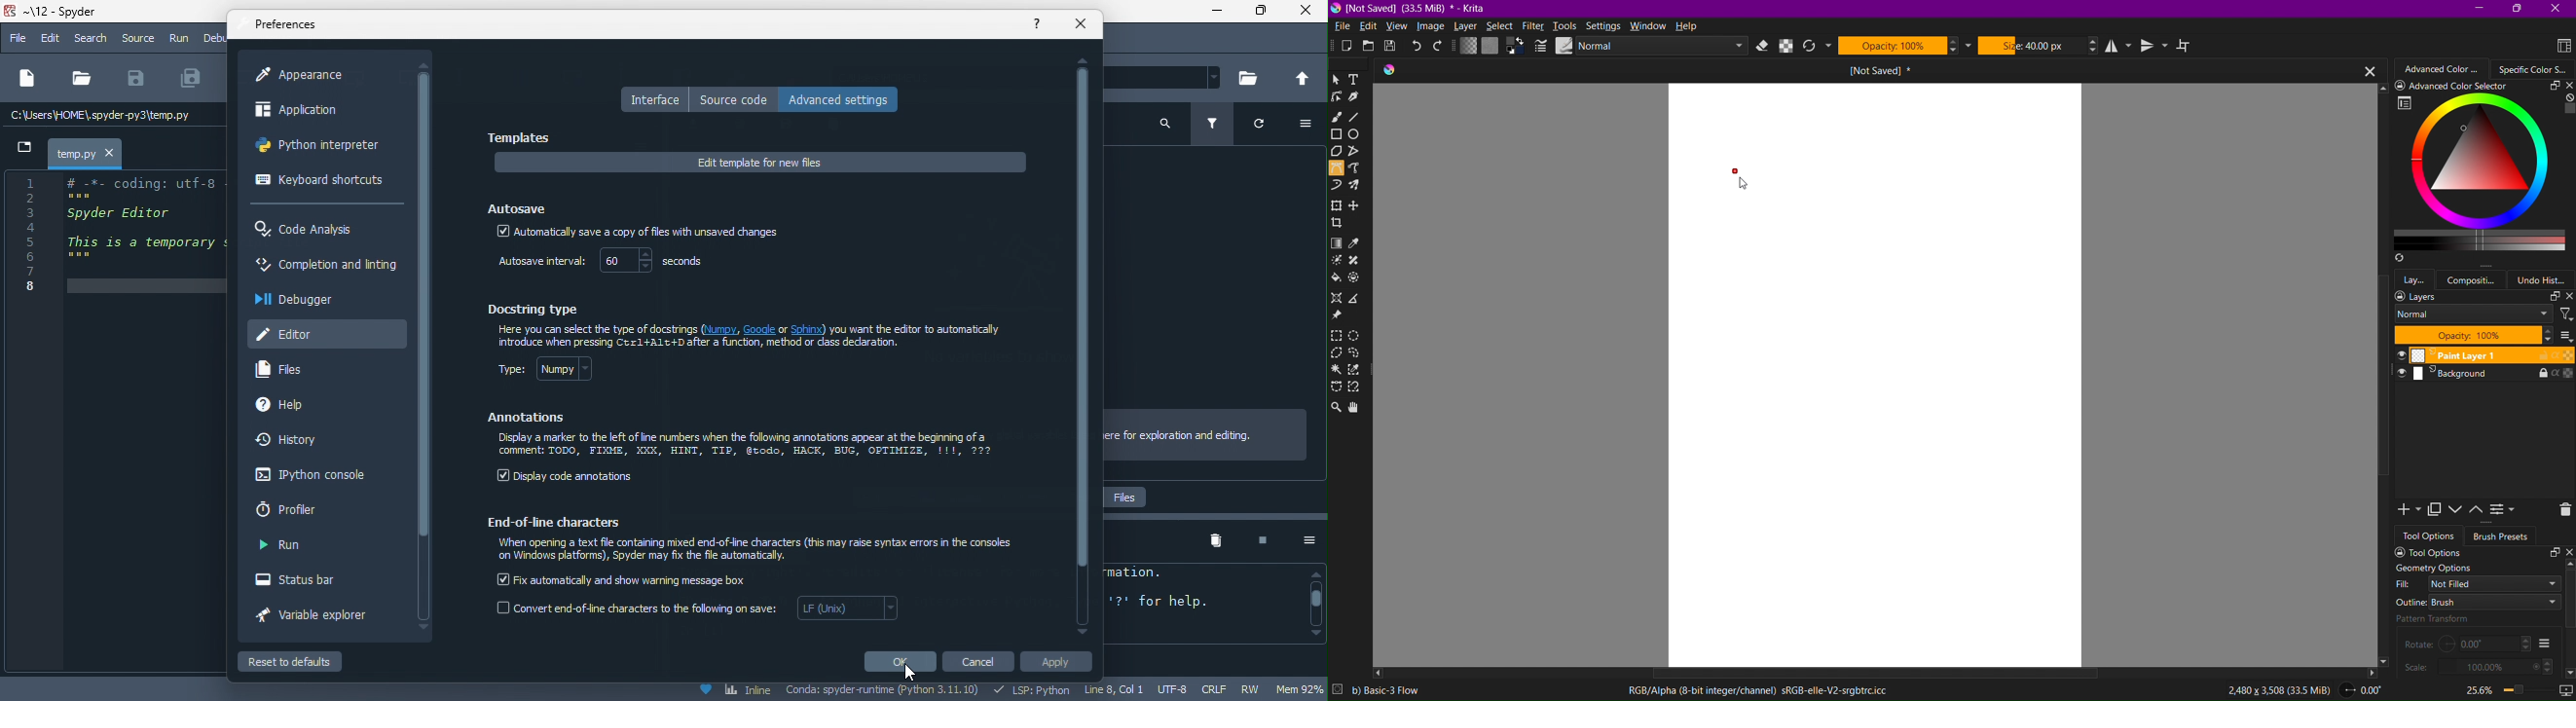  Describe the element at coordinates (1337, 372) in the screenshot. I see `Contiguous Selection Tool` at that location.